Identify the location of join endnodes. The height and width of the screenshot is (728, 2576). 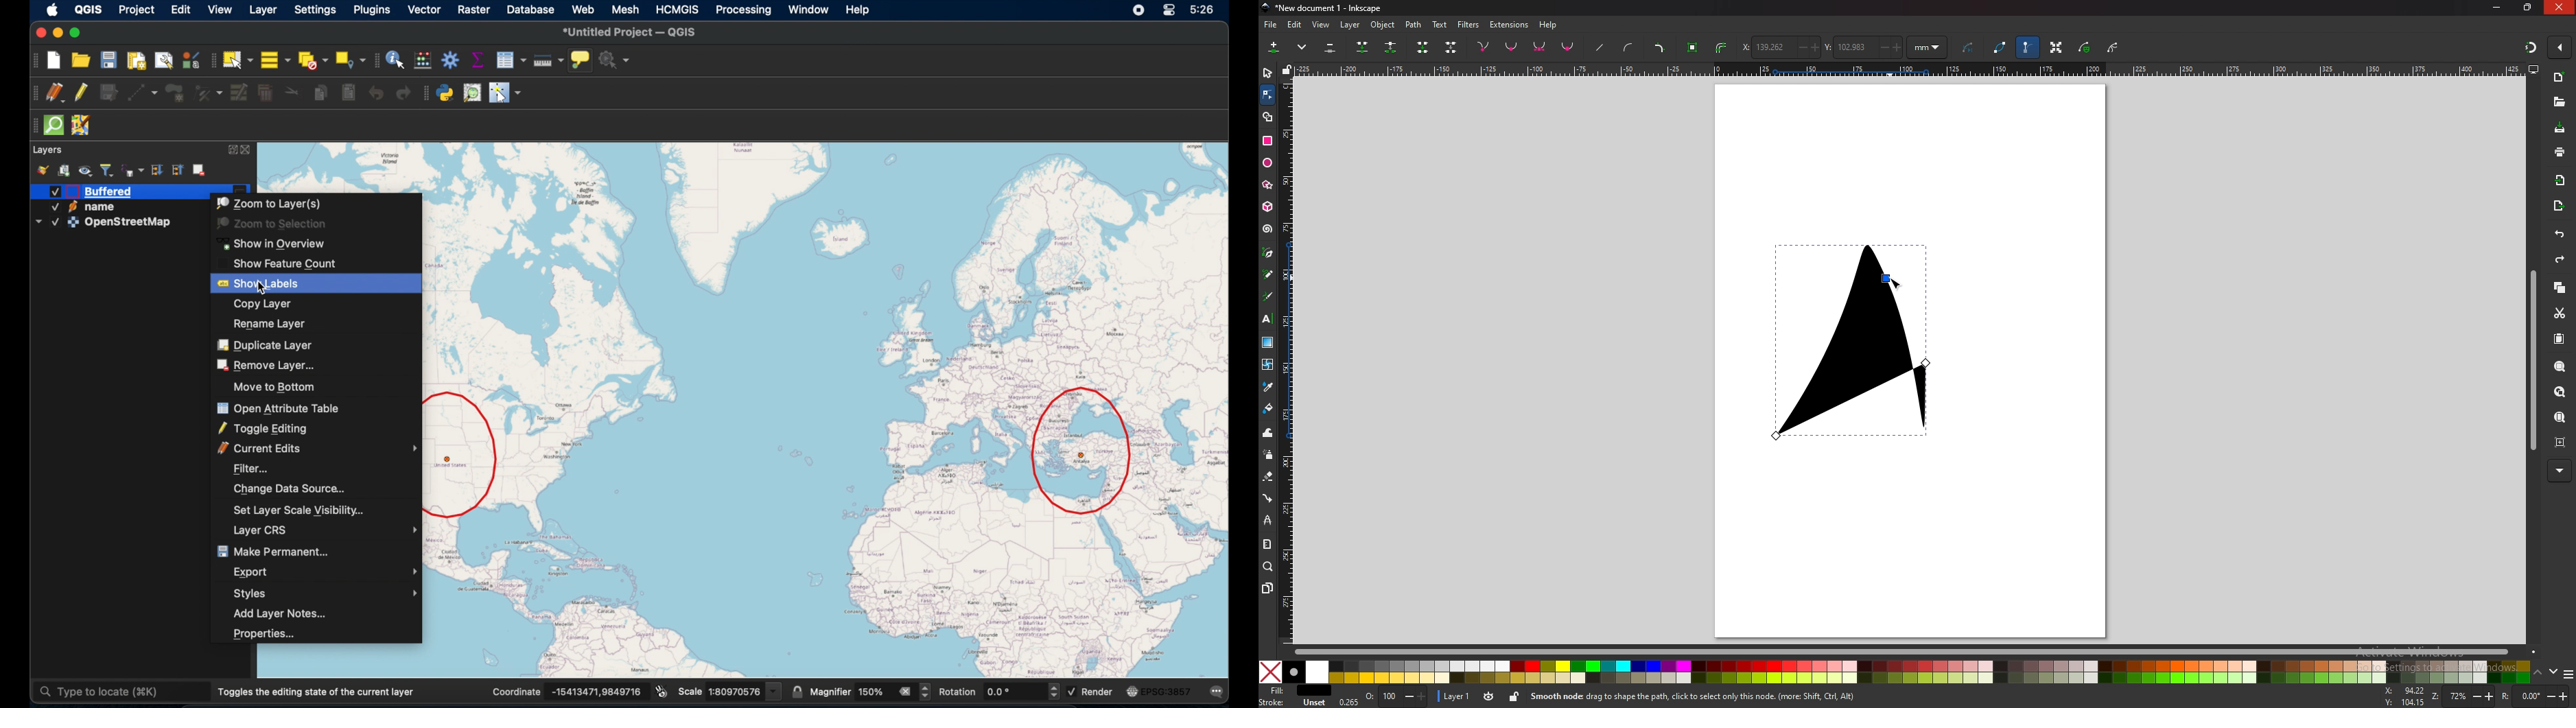
(1424, 47).